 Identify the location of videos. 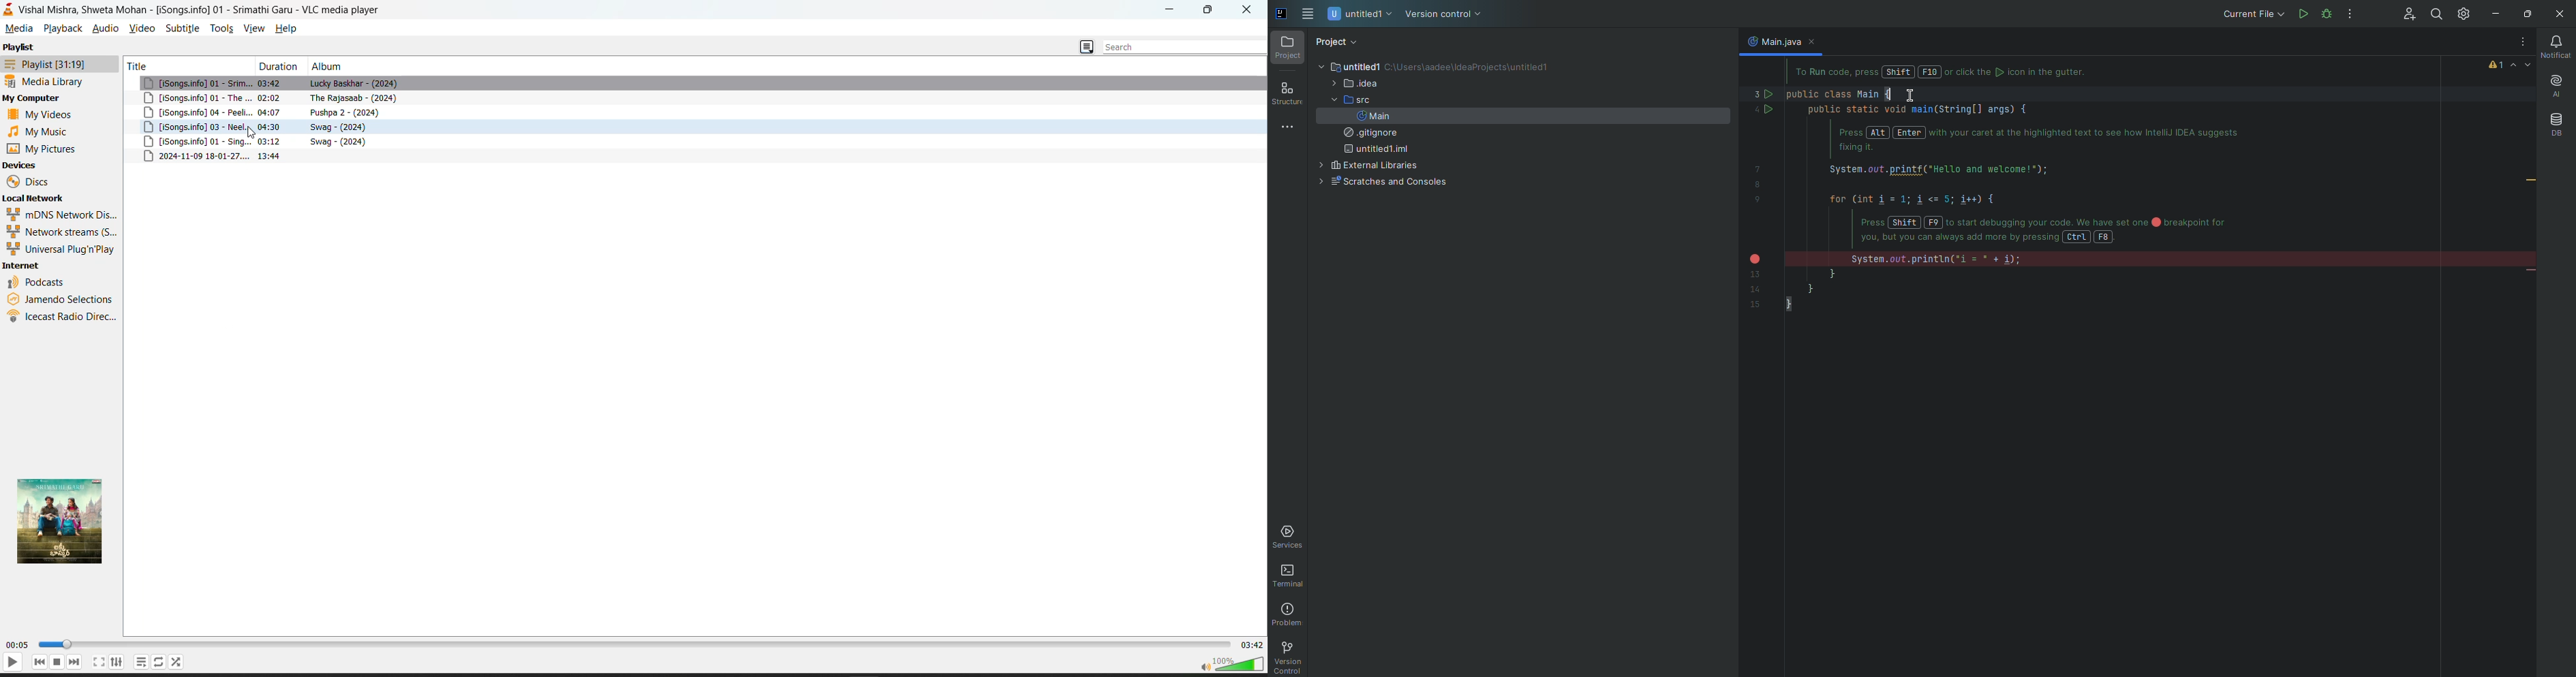
(40, 115).